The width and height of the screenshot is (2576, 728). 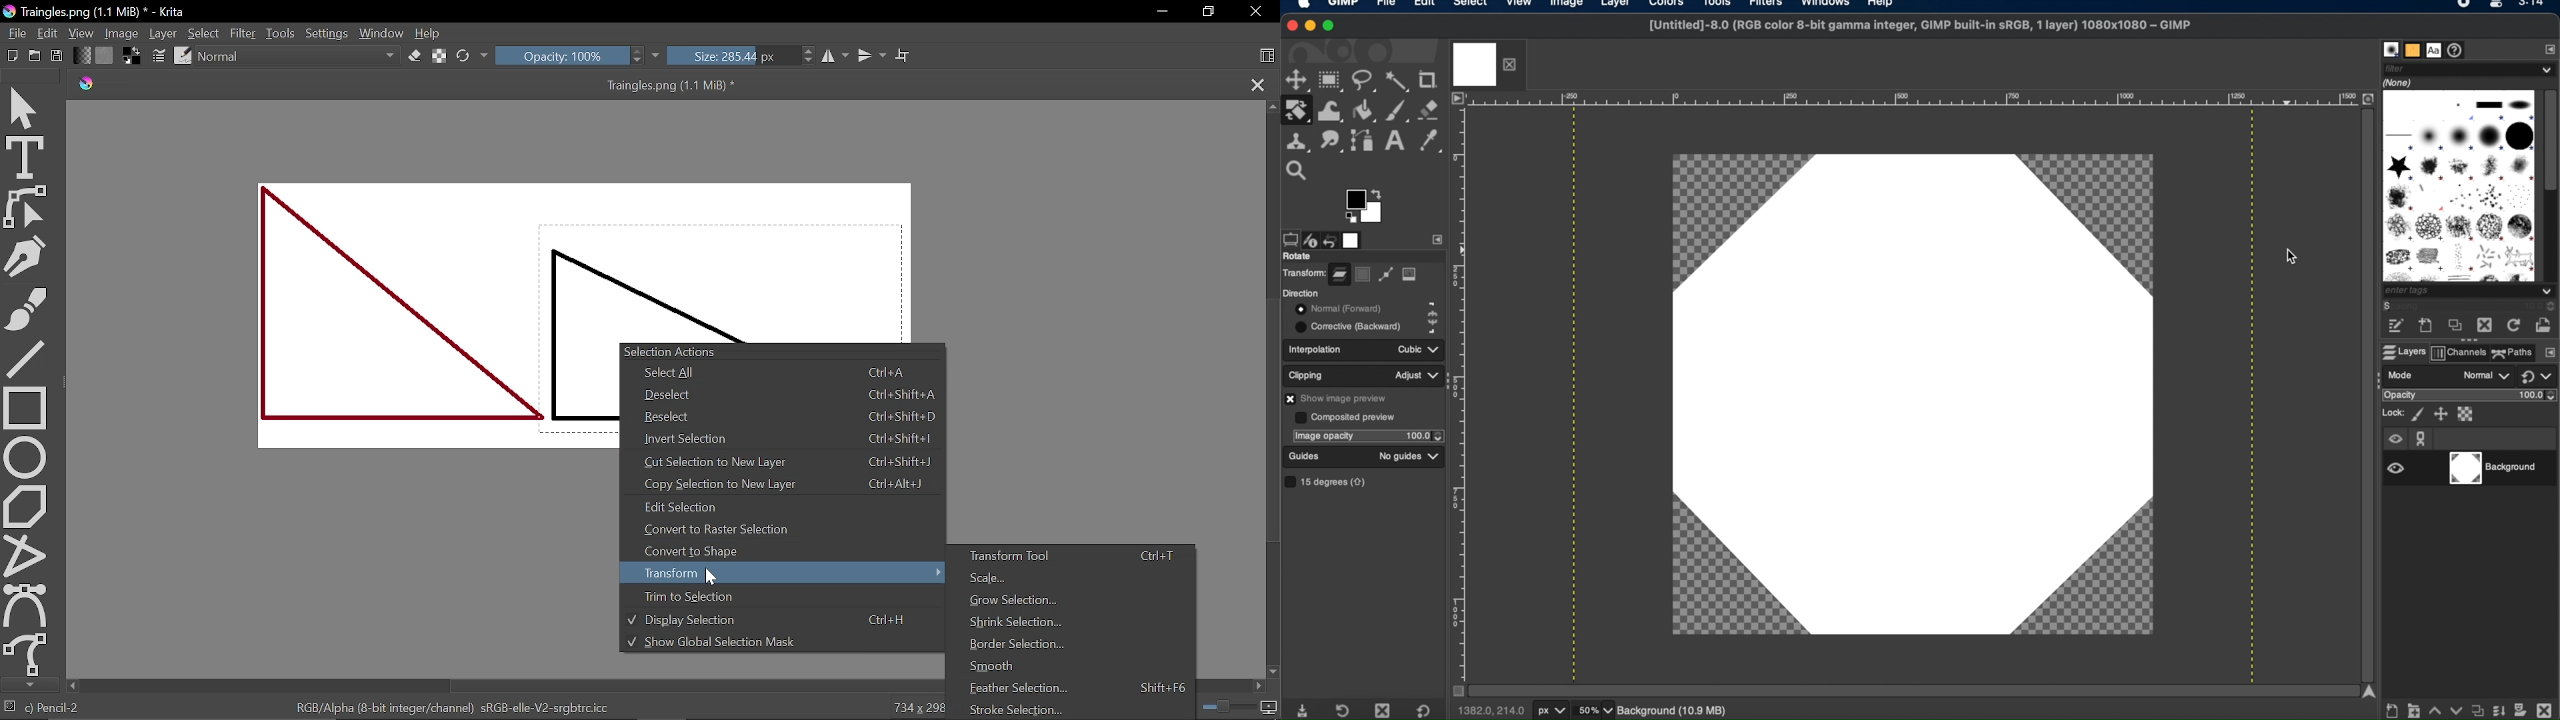 What do you see at coordinates (782, 507) in the screenshot?
I see `Edit selection` at bounding box center [782, 507].